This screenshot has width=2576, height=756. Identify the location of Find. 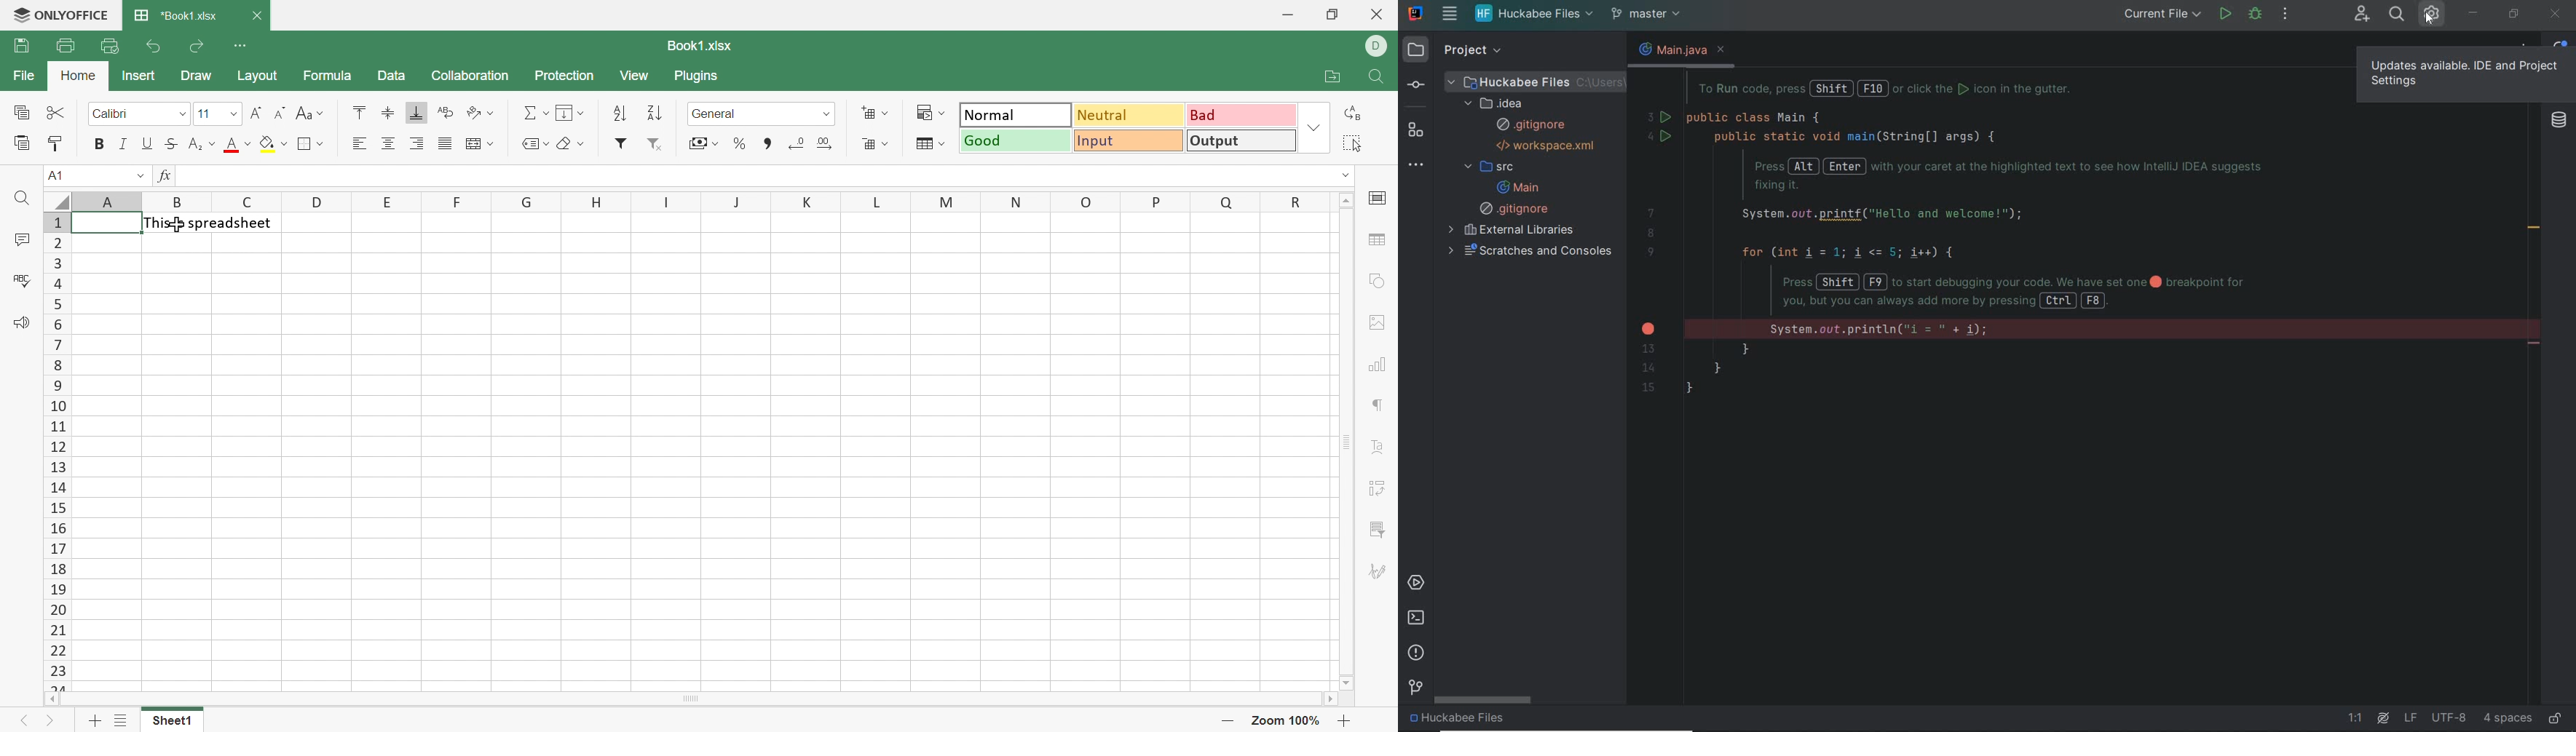
(1380, 78).